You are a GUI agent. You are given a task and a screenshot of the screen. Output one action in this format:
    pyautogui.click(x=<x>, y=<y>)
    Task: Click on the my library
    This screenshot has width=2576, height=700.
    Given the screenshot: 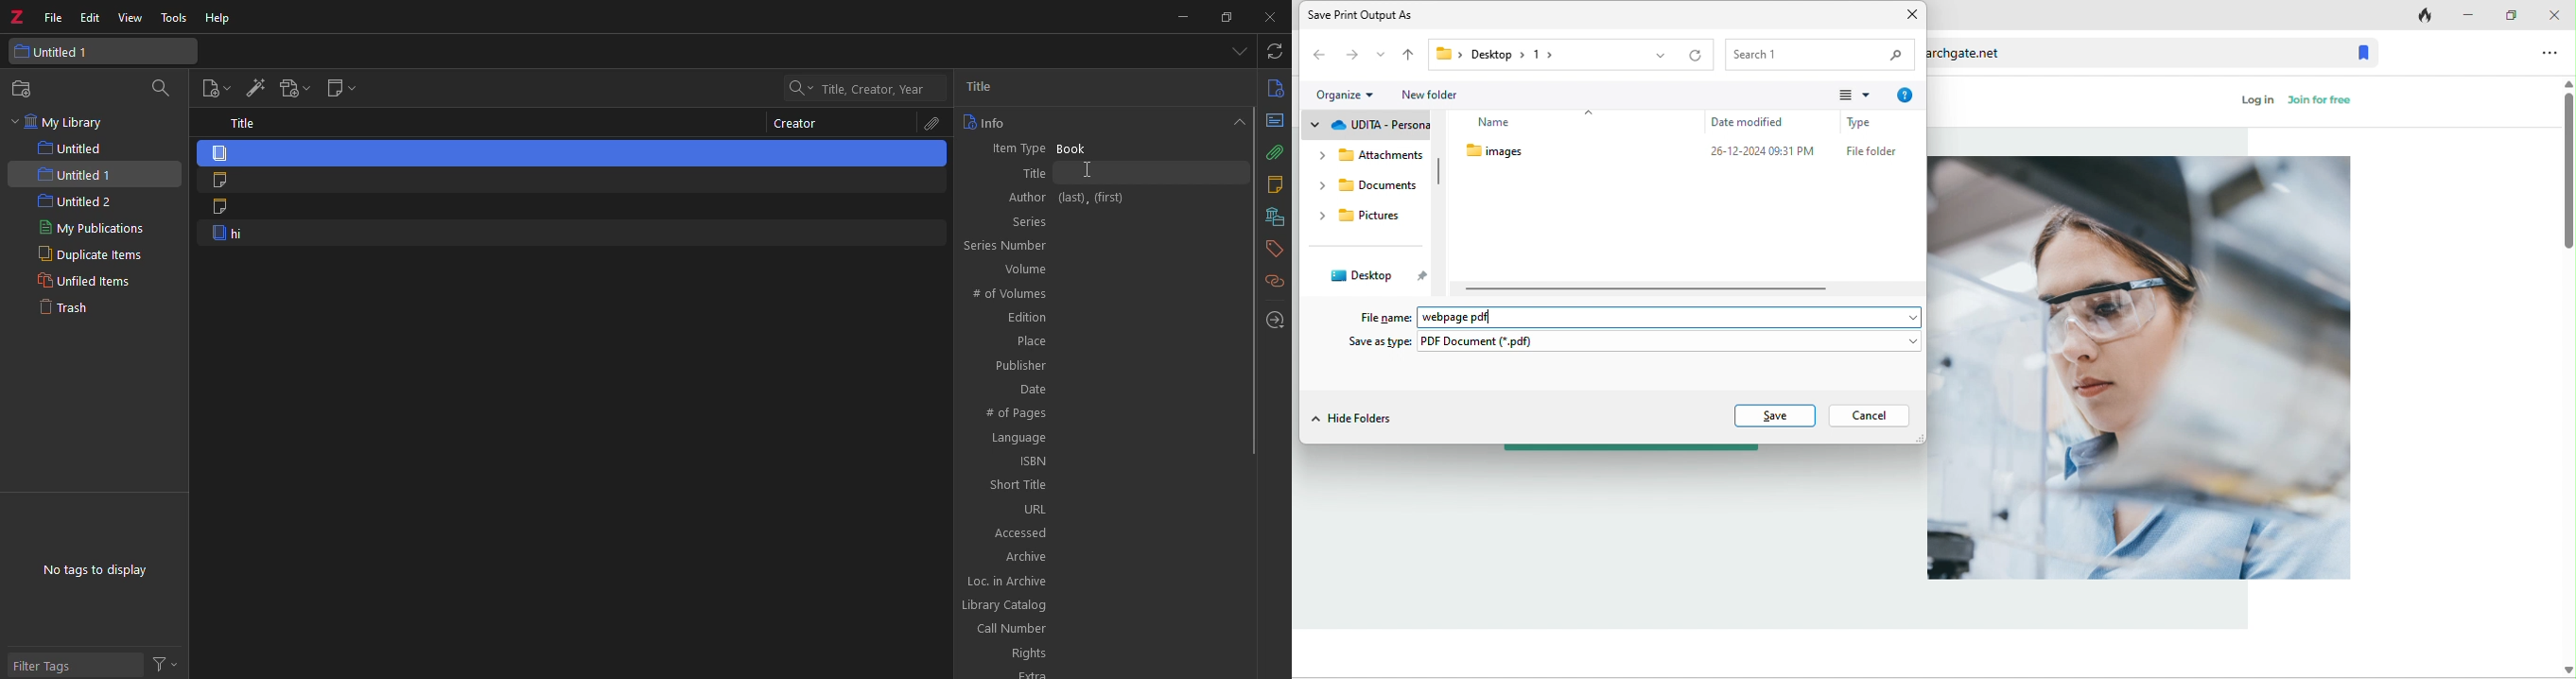 What is the action you would take?
    pyautogui.click(x=61, y=123)
    